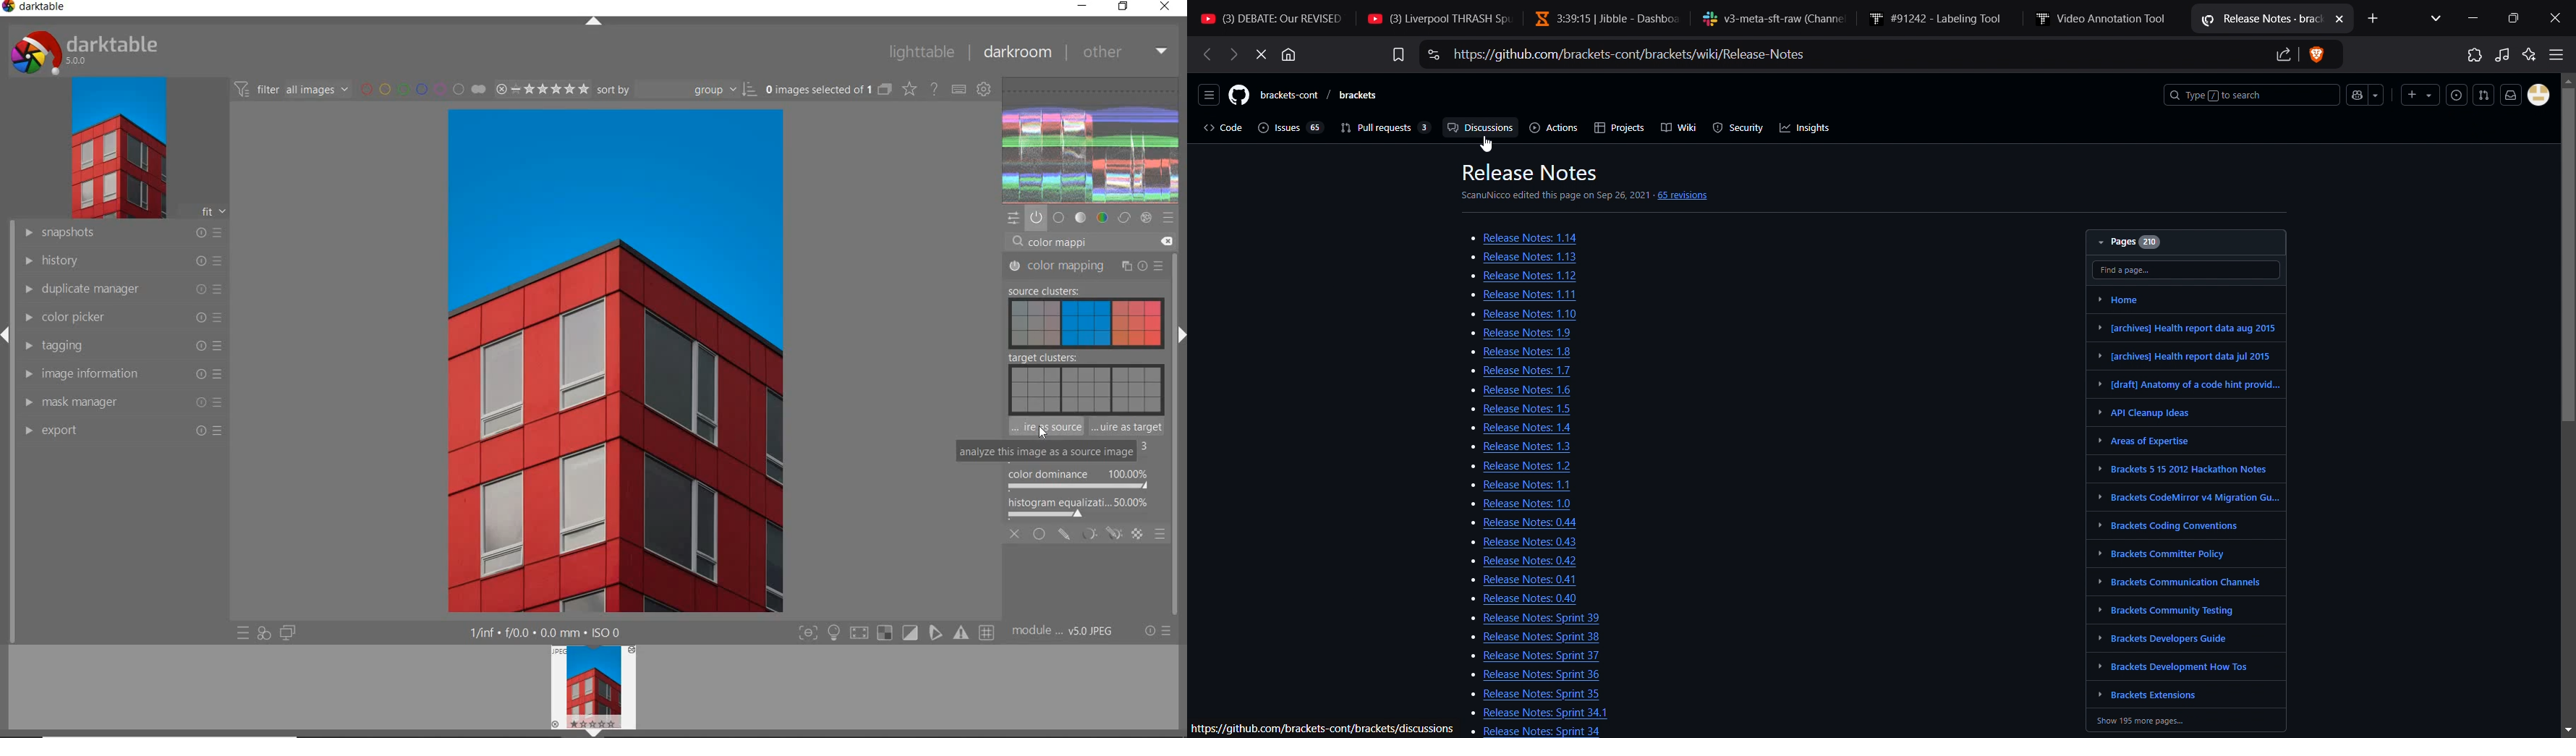  Describe the element at coordinates (2173, 468) in the screenshot. I see `| » Brackets 515 2012 Hackathon Notes` at that location.